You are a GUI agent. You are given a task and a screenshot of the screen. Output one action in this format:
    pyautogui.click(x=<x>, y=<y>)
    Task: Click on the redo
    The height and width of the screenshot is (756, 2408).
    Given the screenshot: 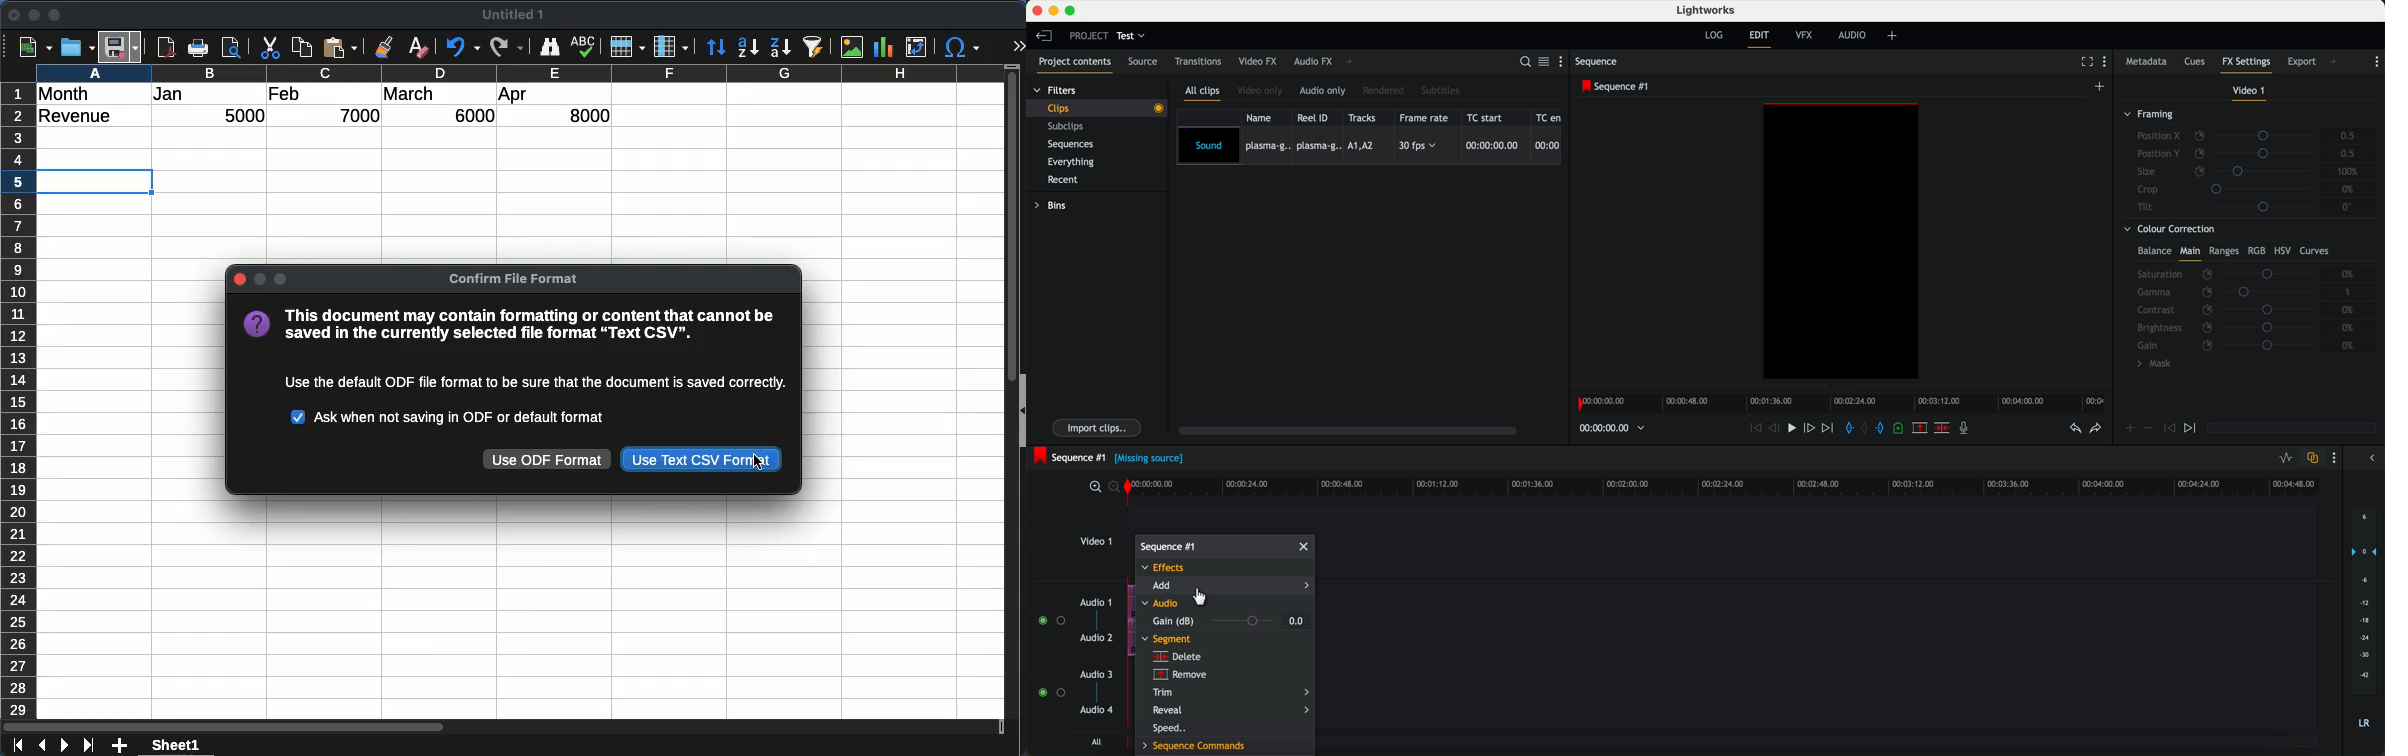 What is the action you would take?
    pyautogui.click(x=2095, y=429)
    